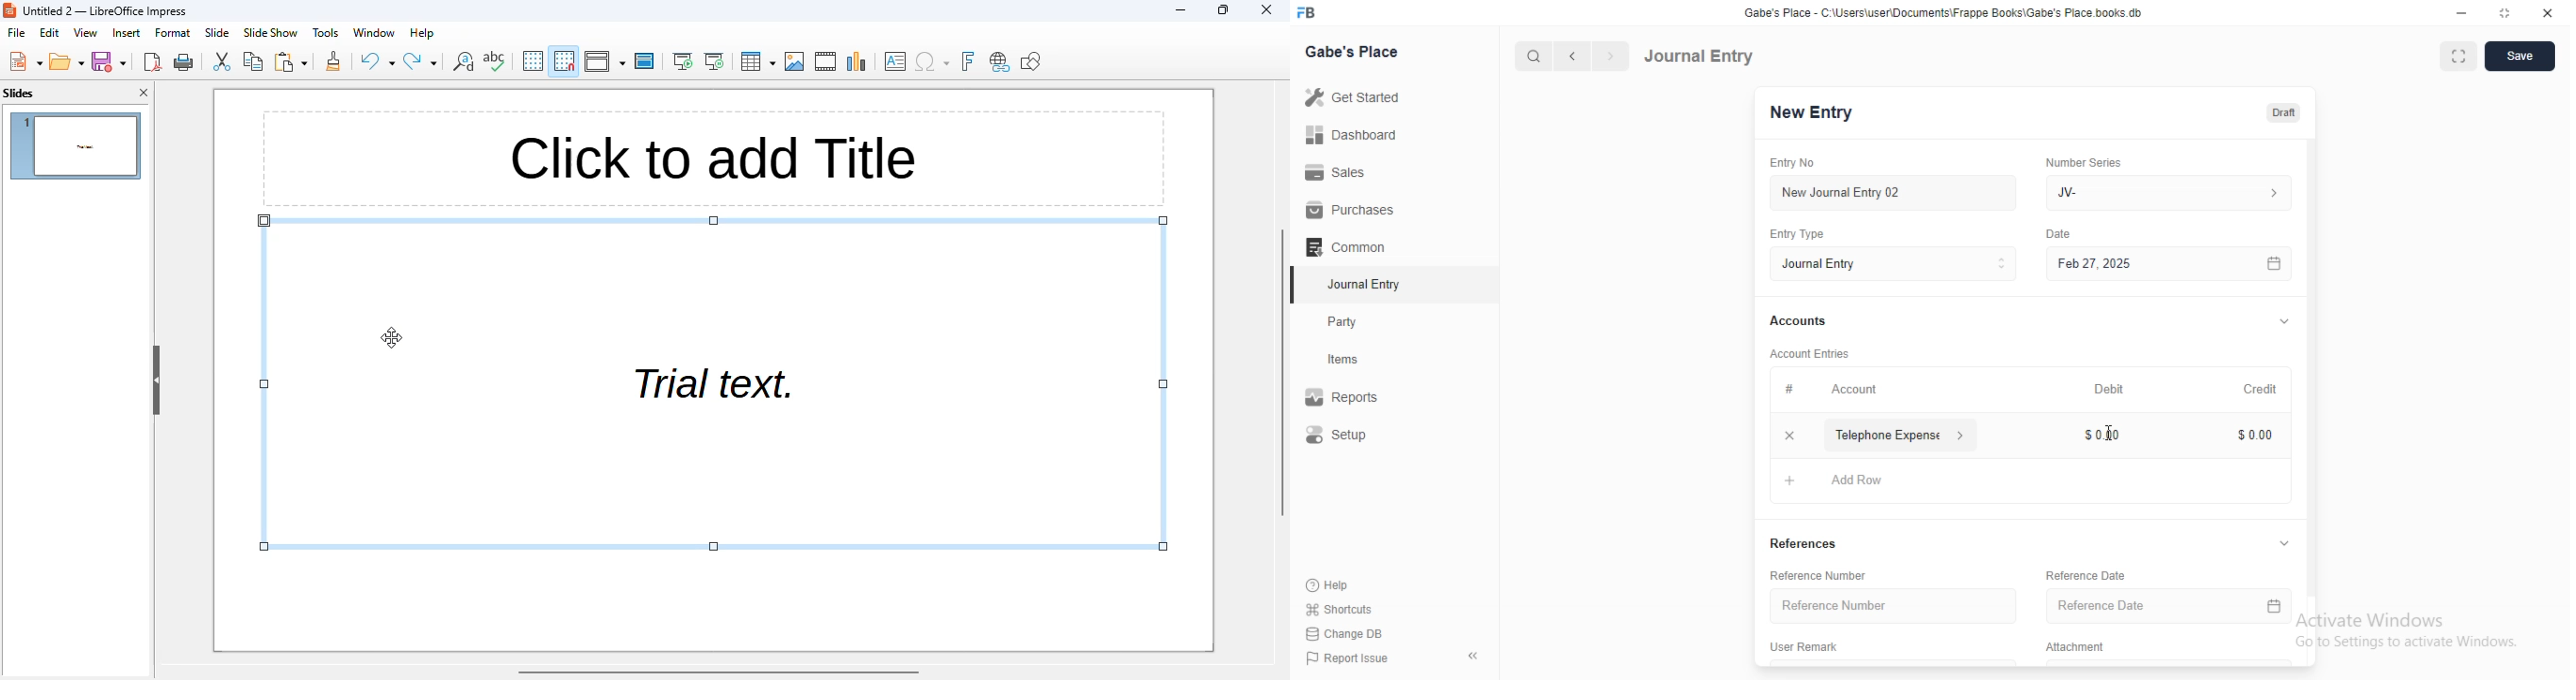 The height and width of the screenshot is (700, 2576). I want to click on Minimize, so click(2460, 12).